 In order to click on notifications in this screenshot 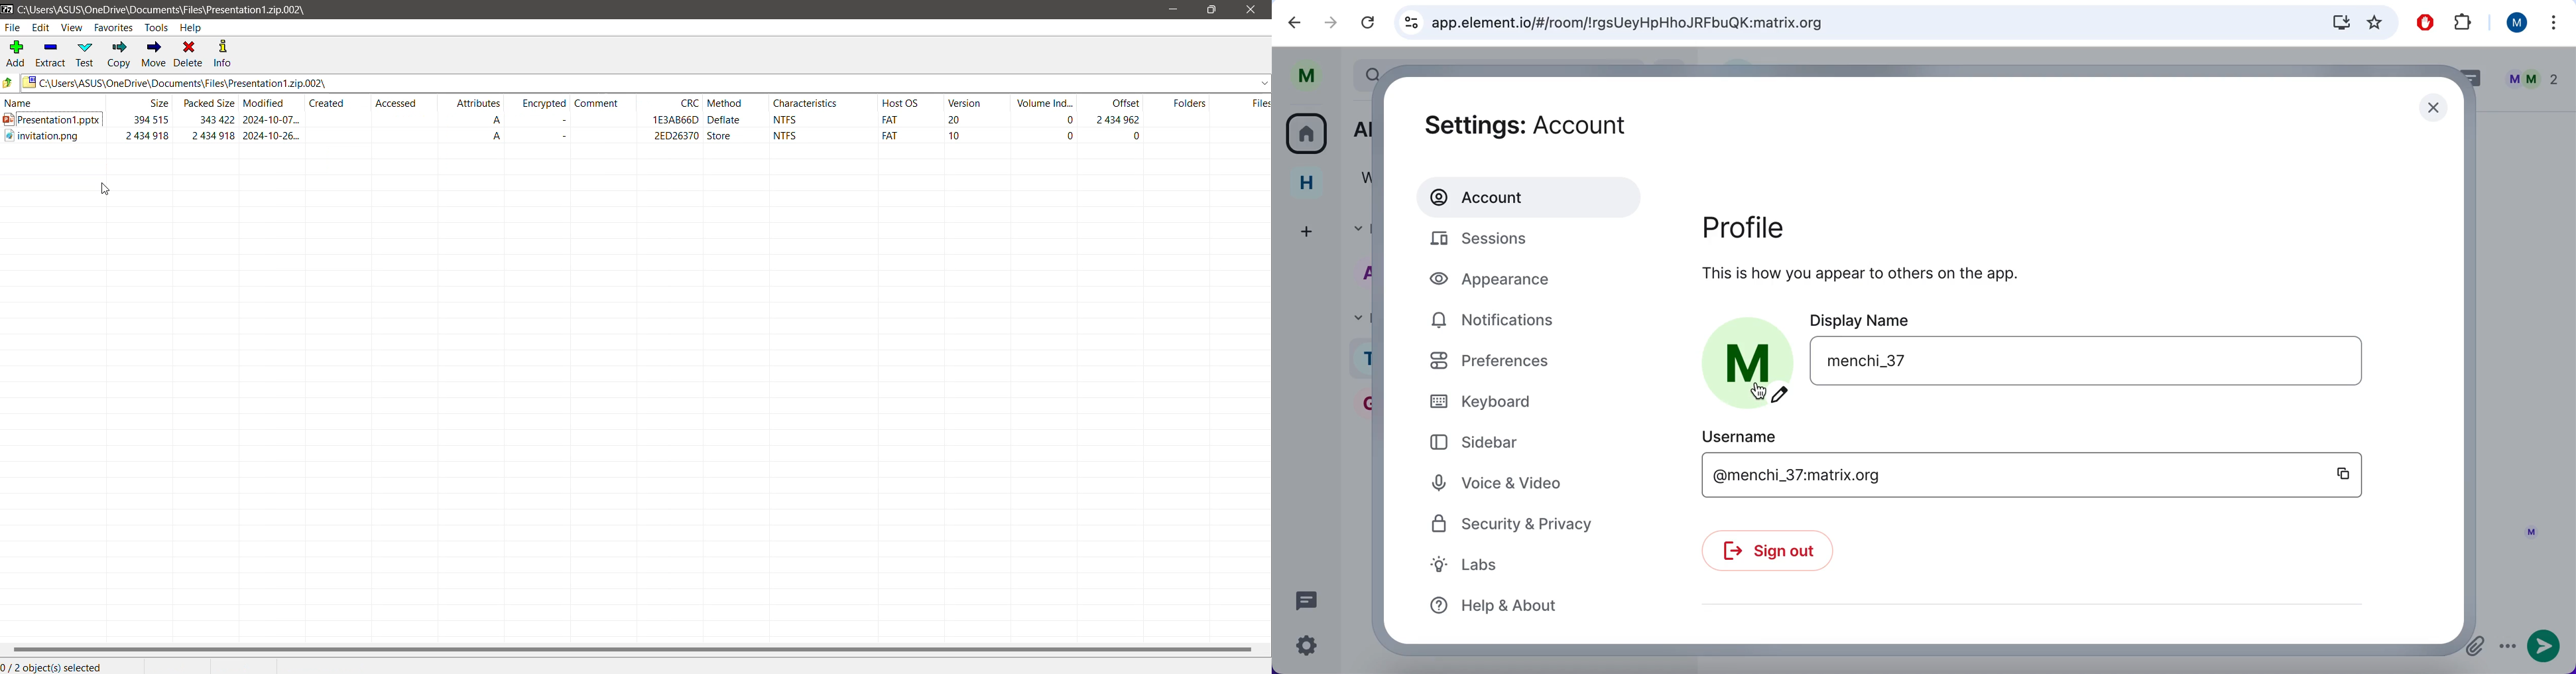, I will do `click(1513, 322)`.